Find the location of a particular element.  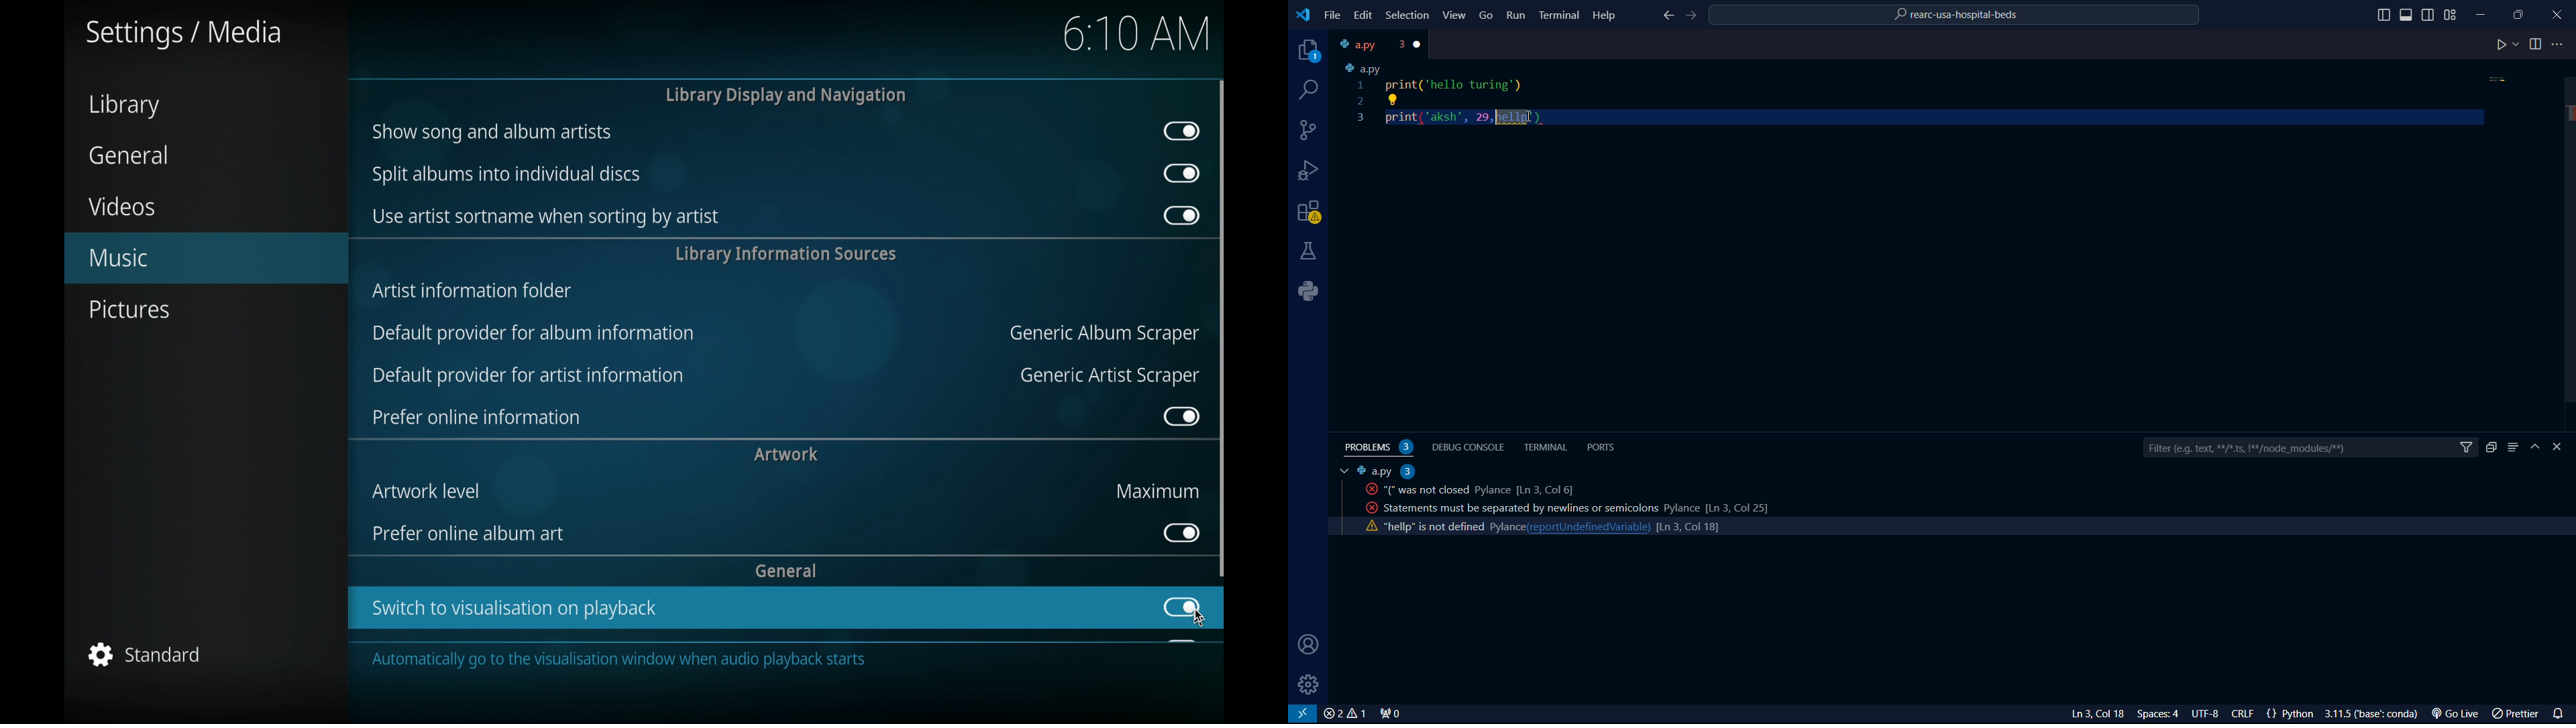

file is located at coordinates (1332, 15).